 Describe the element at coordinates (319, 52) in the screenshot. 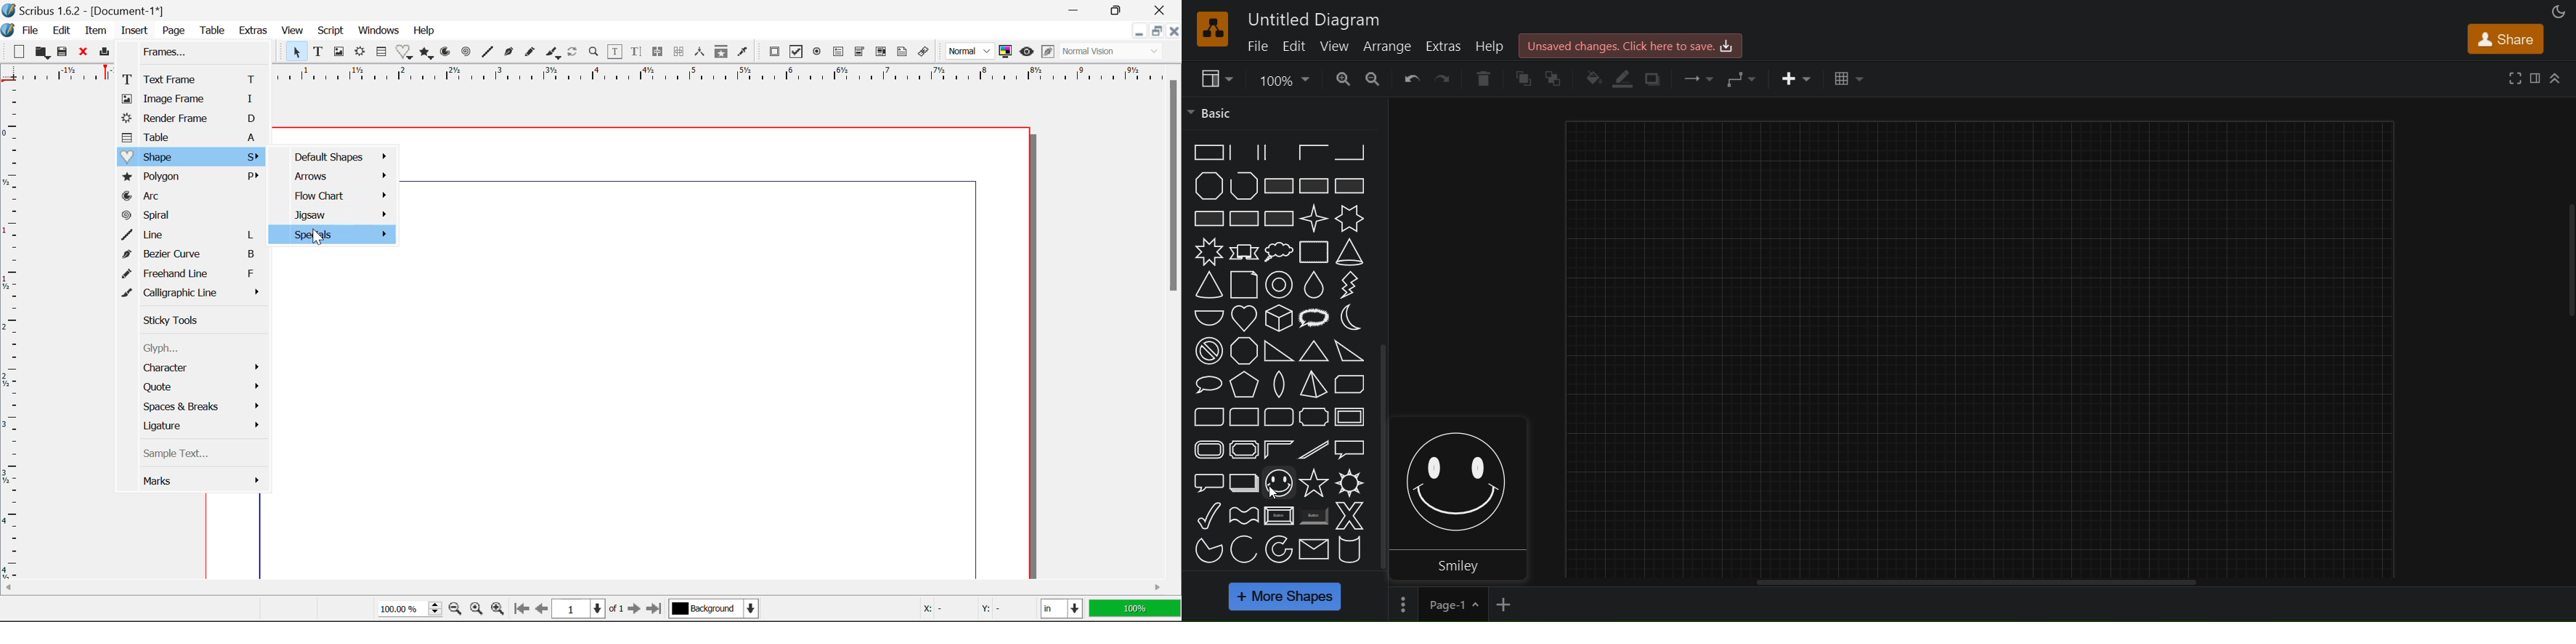

I see `Text Frames` at that location.